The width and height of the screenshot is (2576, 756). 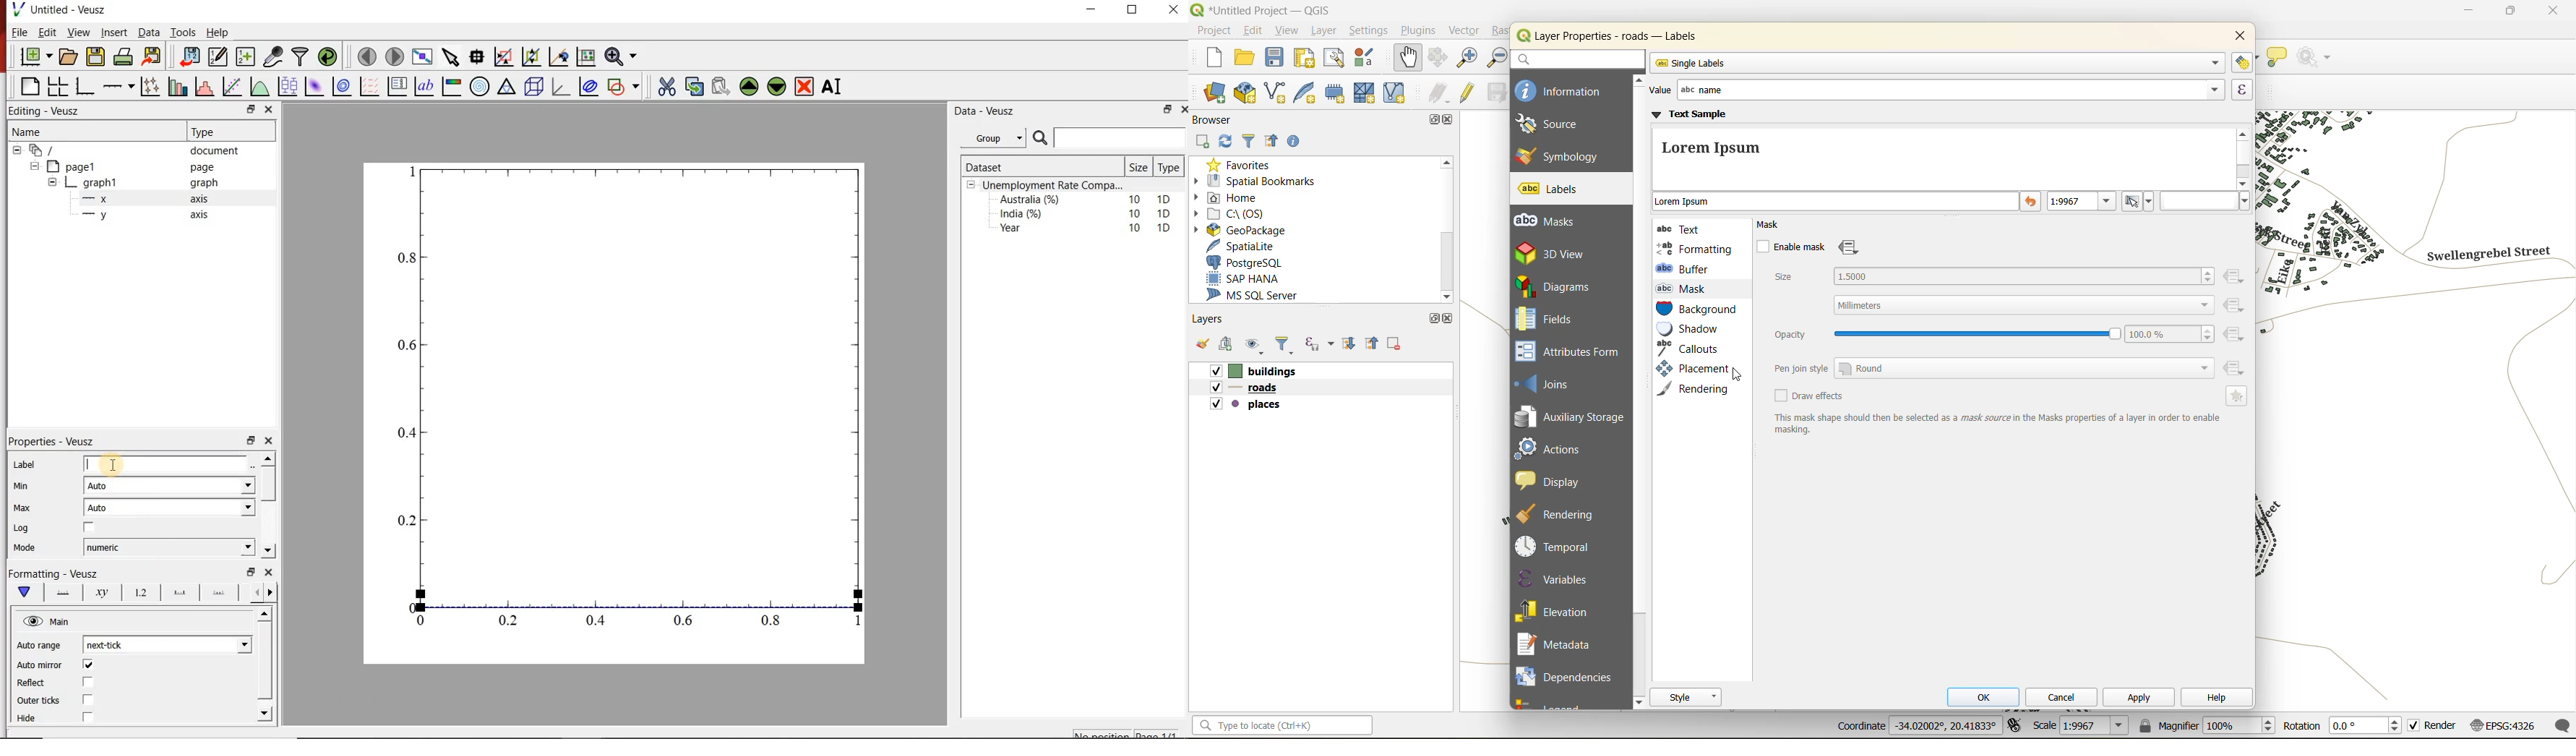 What do you see at coordinates (480, 87) in the screenshot?
I see `polar graph` at bounding box center [480, 87].